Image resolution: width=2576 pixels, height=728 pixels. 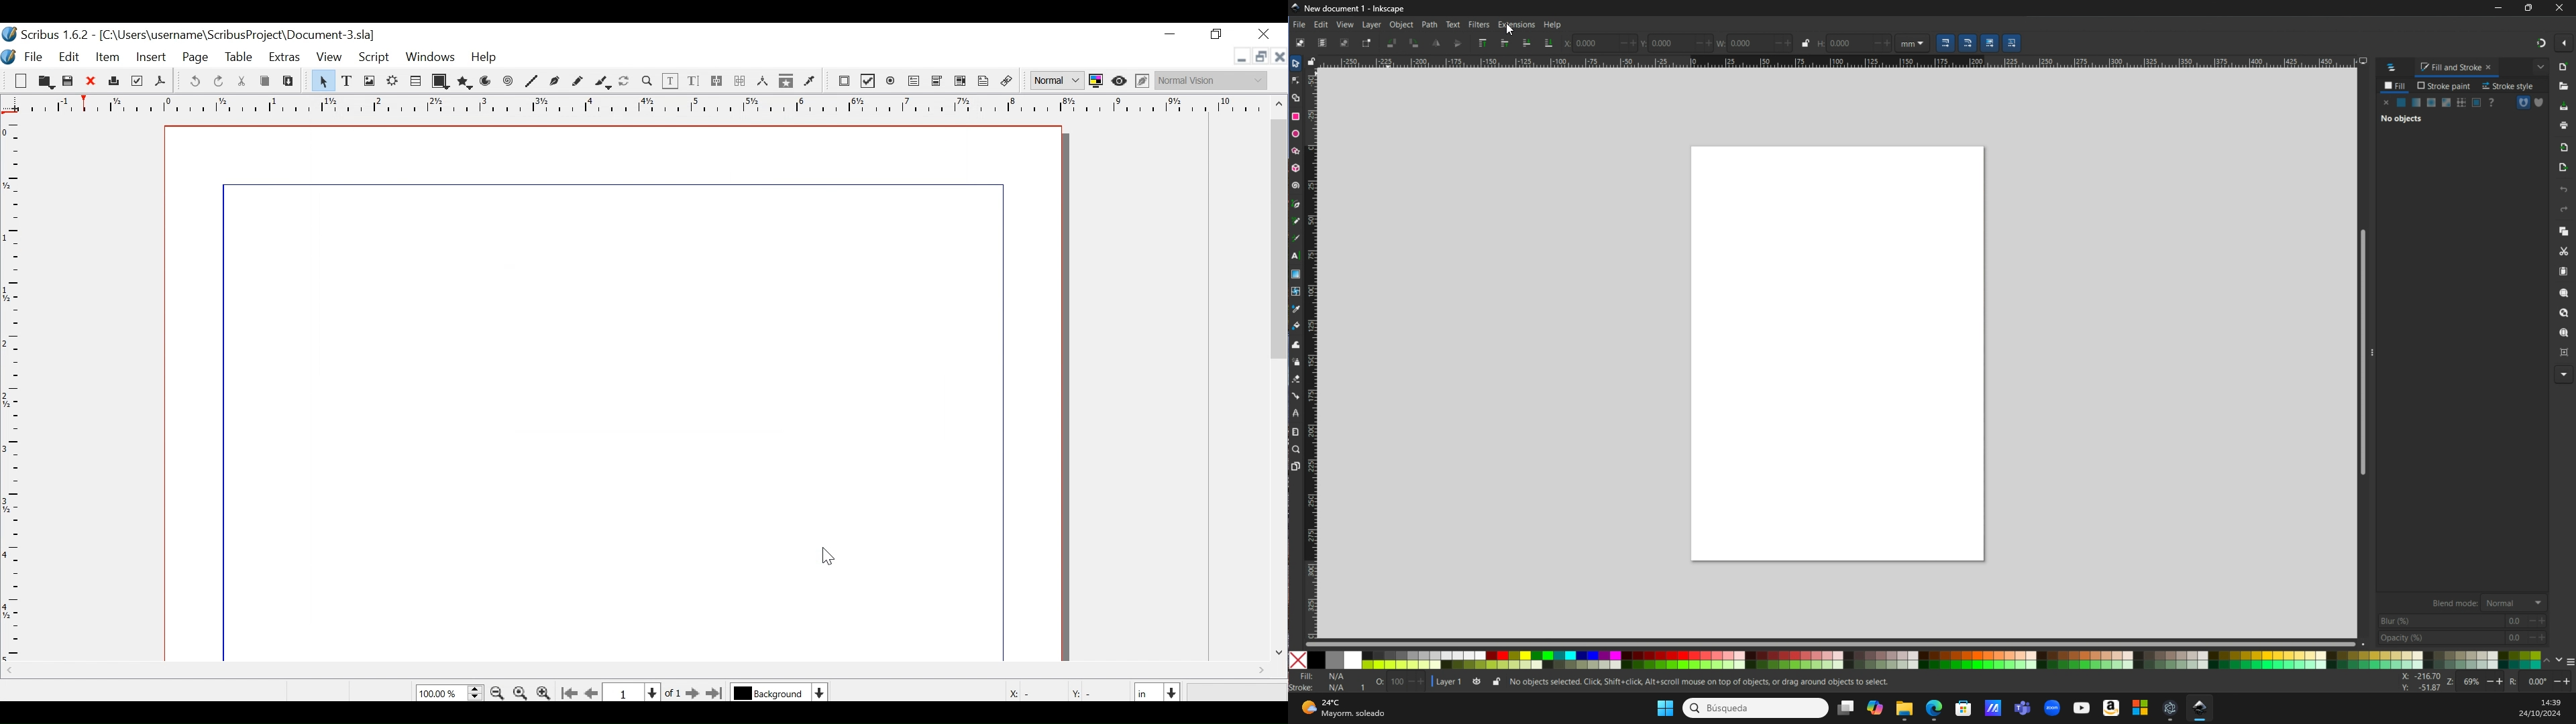 What do you see at coordinates (2540, 67) in the screenshot?
I see `Dropdown` at bounding box center [2540, 67].